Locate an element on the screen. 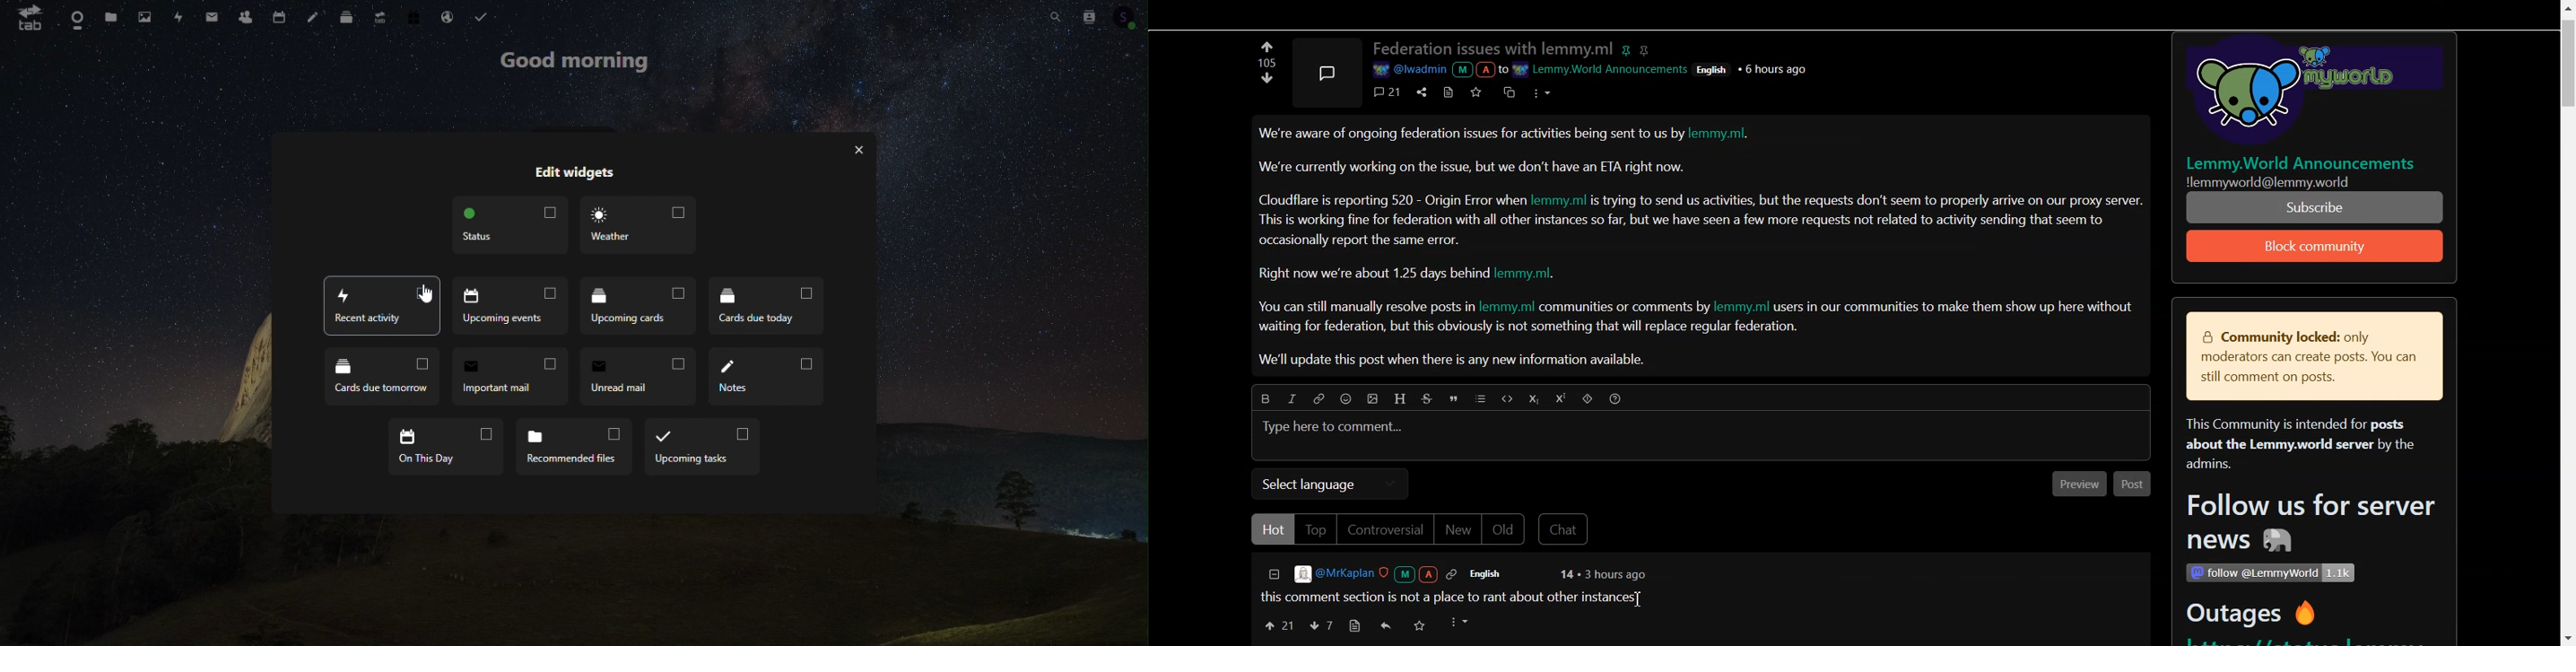 The image size is (2576, 672). Cards due today is located at coordinates (766, 304).